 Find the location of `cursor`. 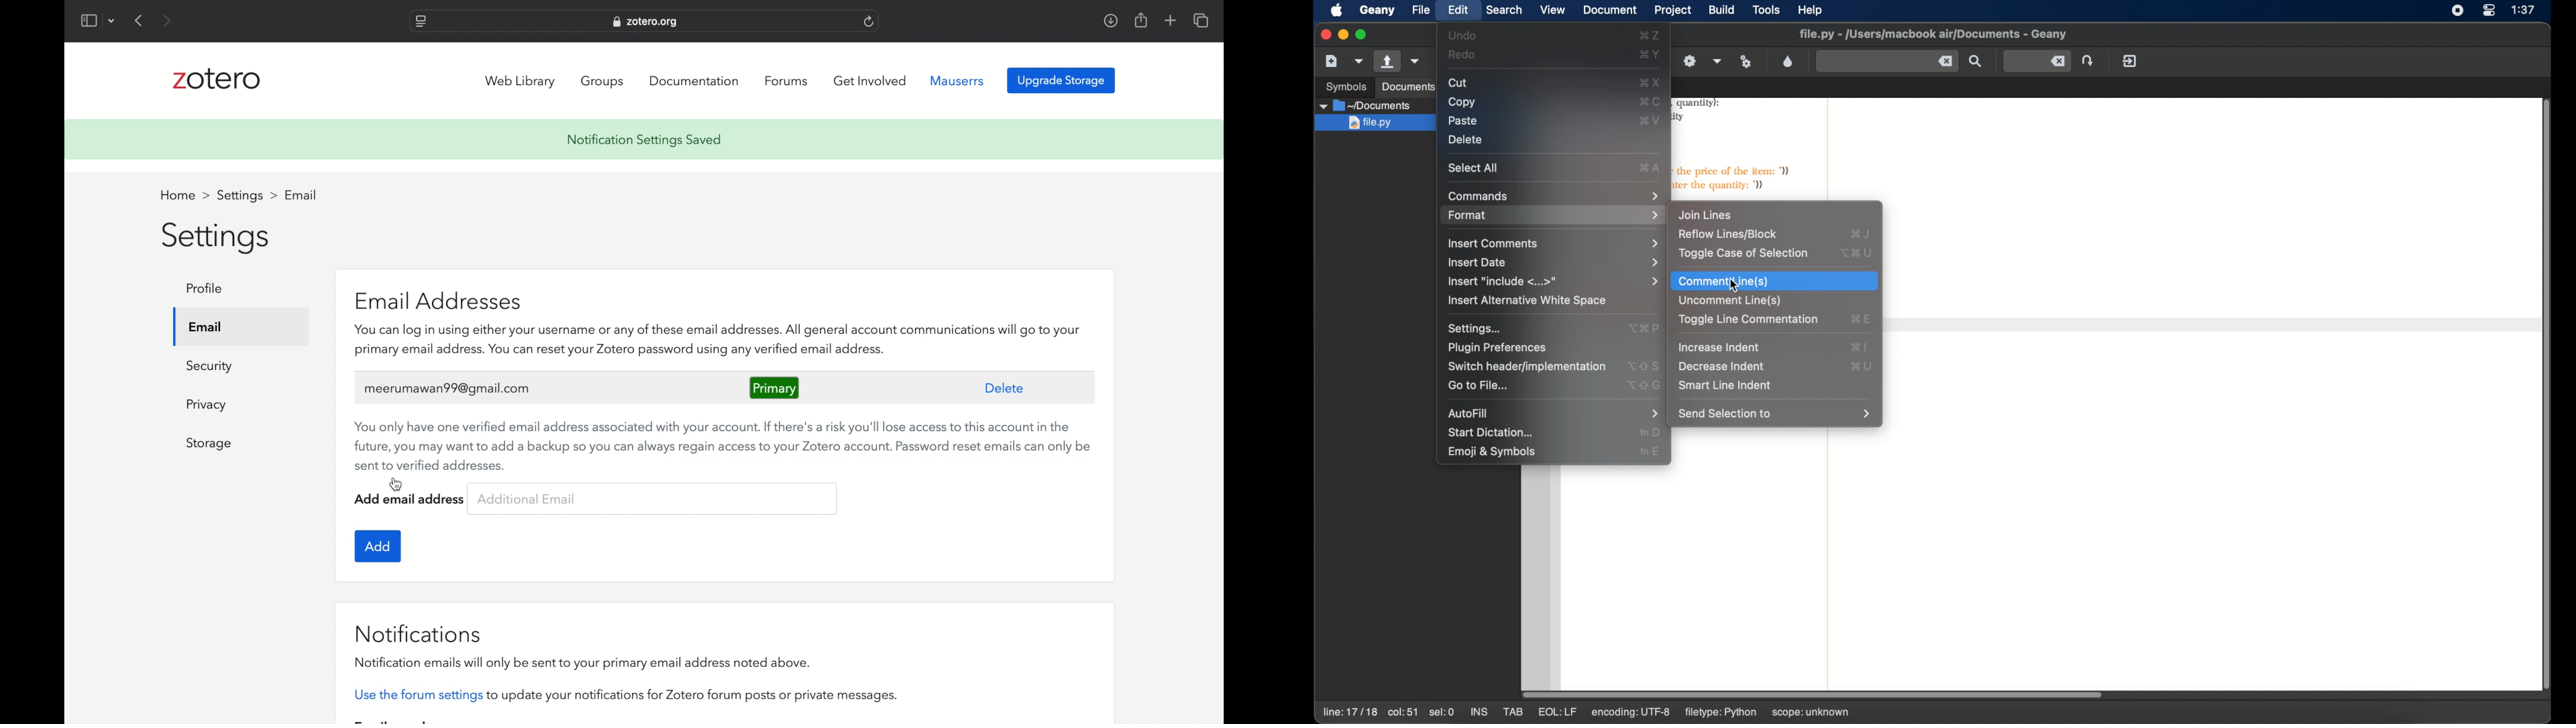

cursor is located at coordinates (1737, 287).